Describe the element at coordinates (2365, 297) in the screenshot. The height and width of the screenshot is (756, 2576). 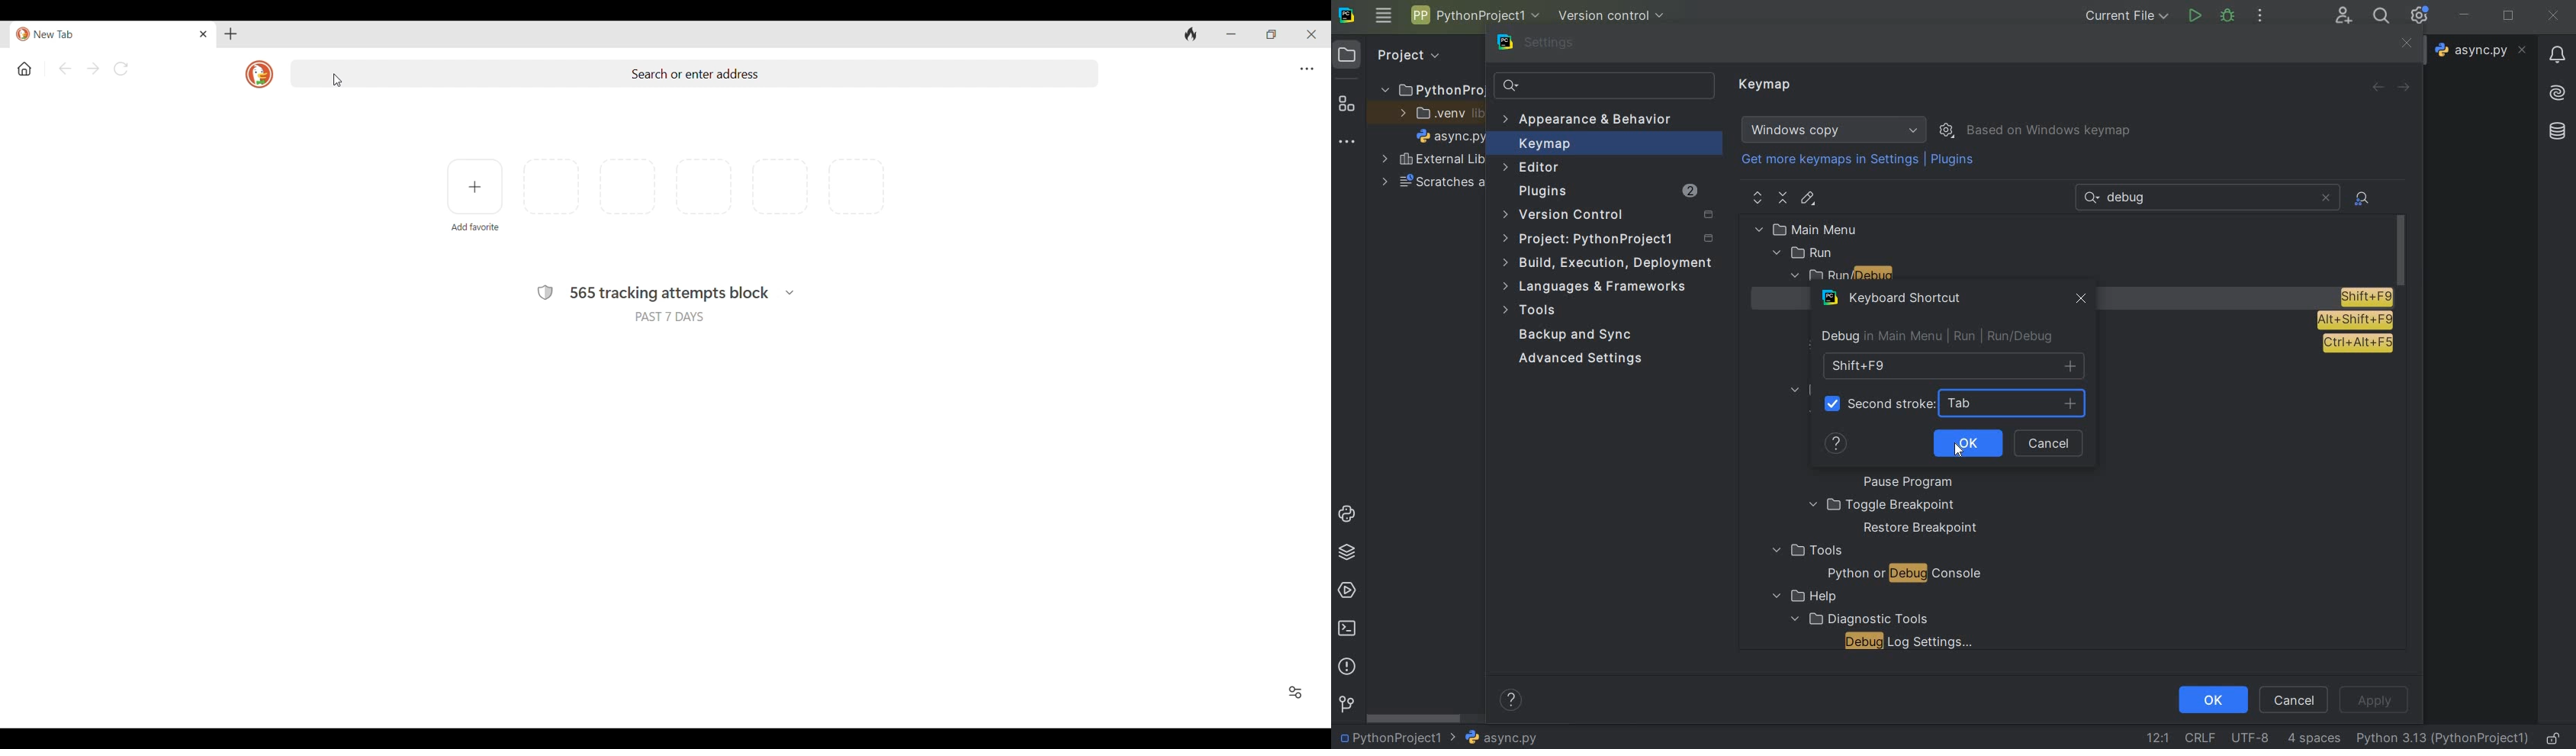
I see `Shift+F9` at that location.